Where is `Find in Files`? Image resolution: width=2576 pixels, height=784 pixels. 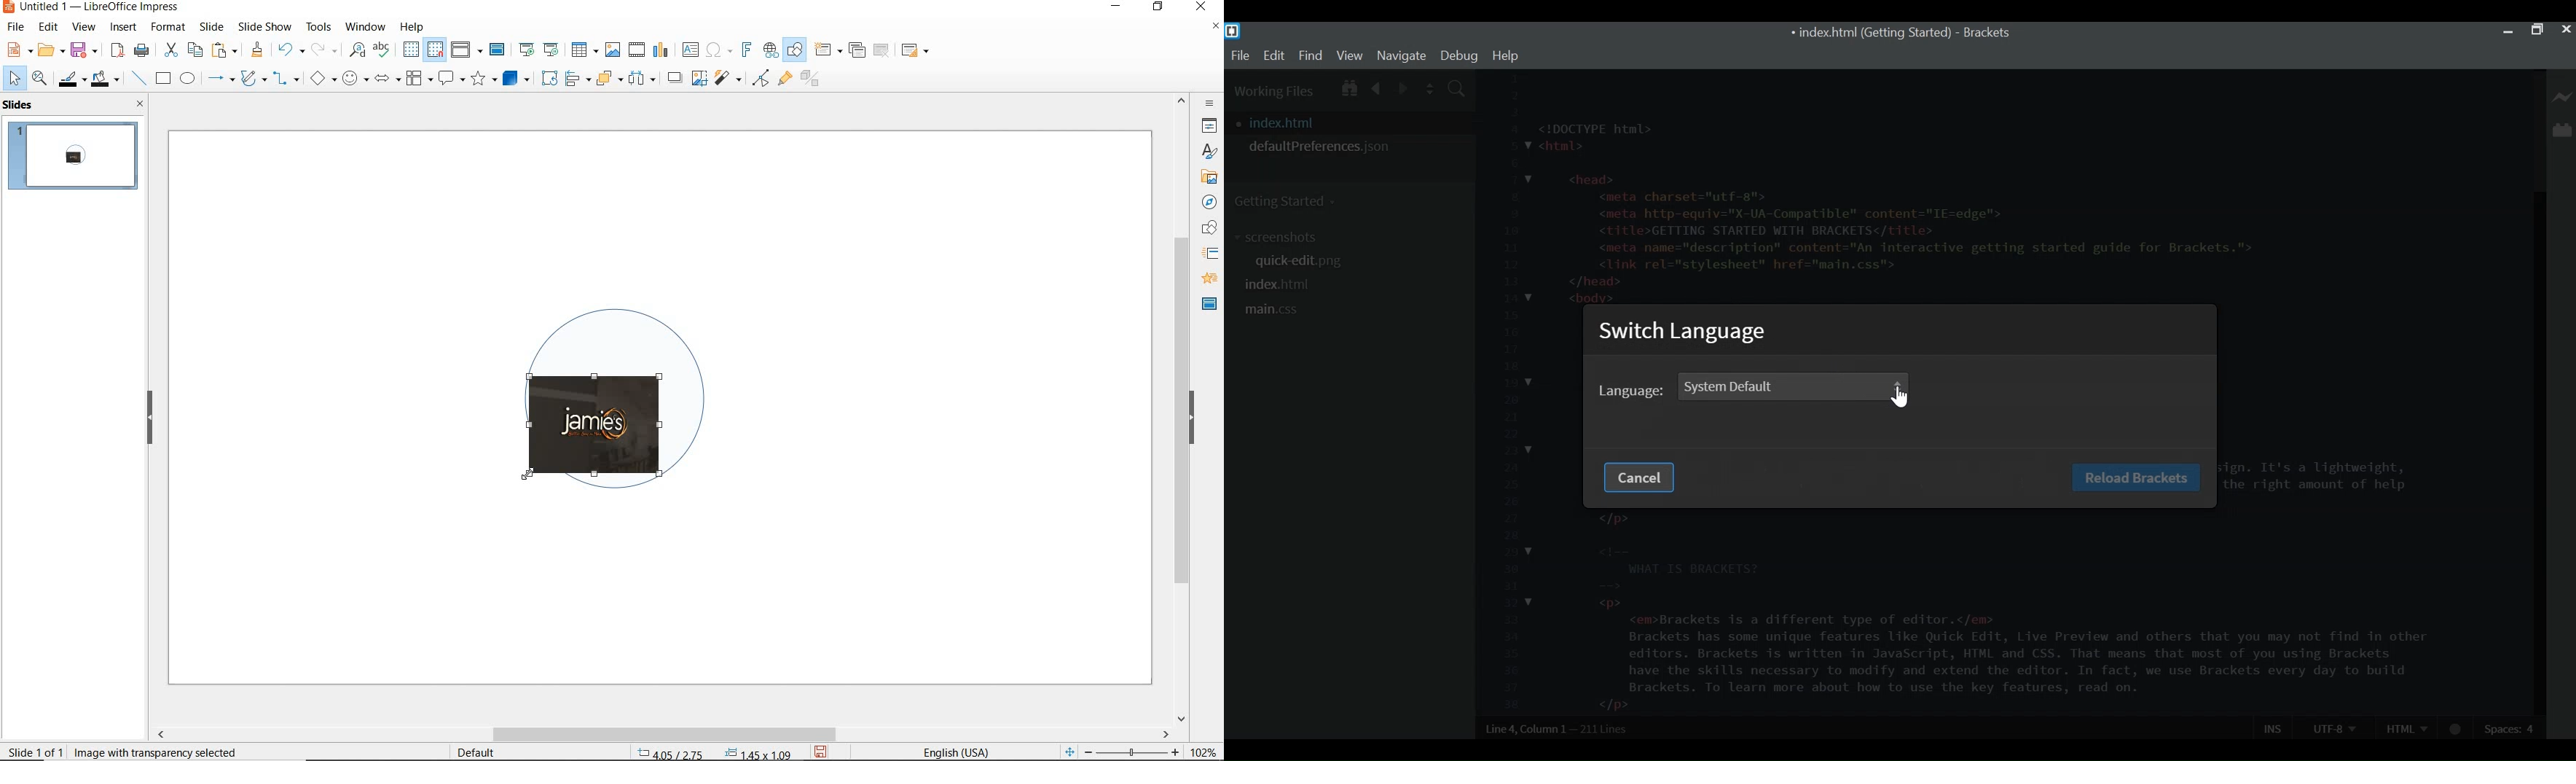
Find in Files is located at coordinates (1458, 90).